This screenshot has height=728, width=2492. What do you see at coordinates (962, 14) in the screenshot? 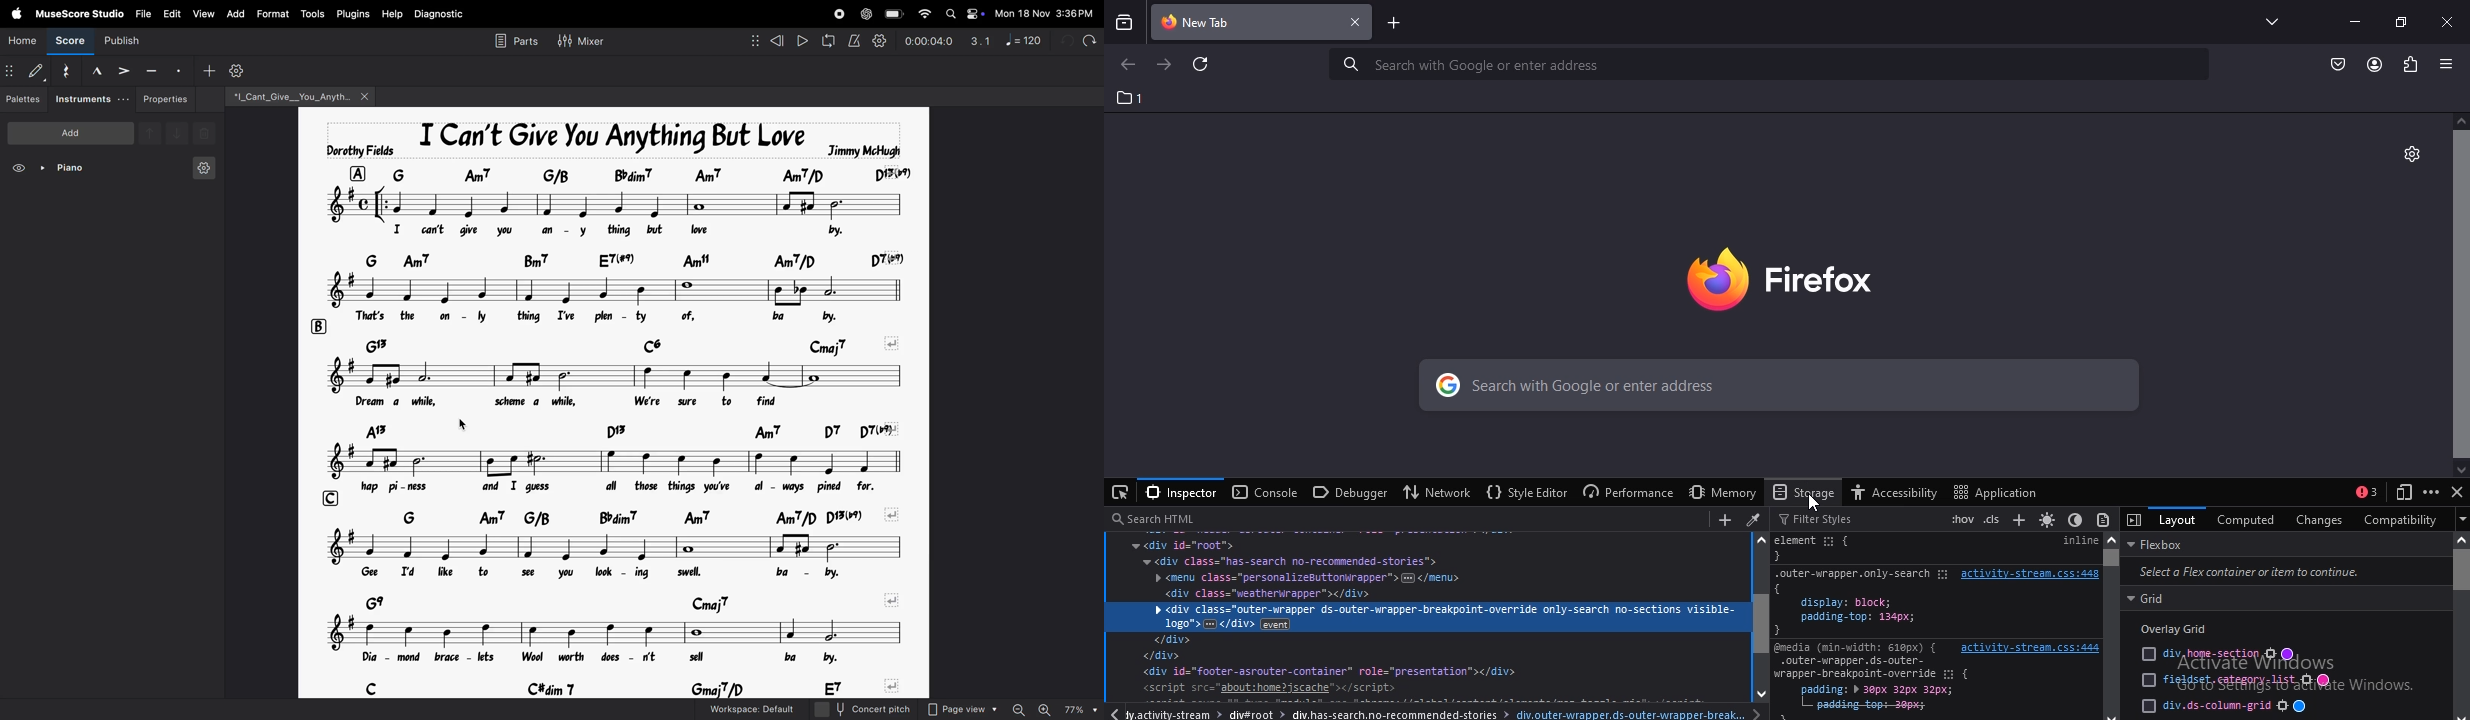
I see `apple widgets` at bounding box center [962, 14].